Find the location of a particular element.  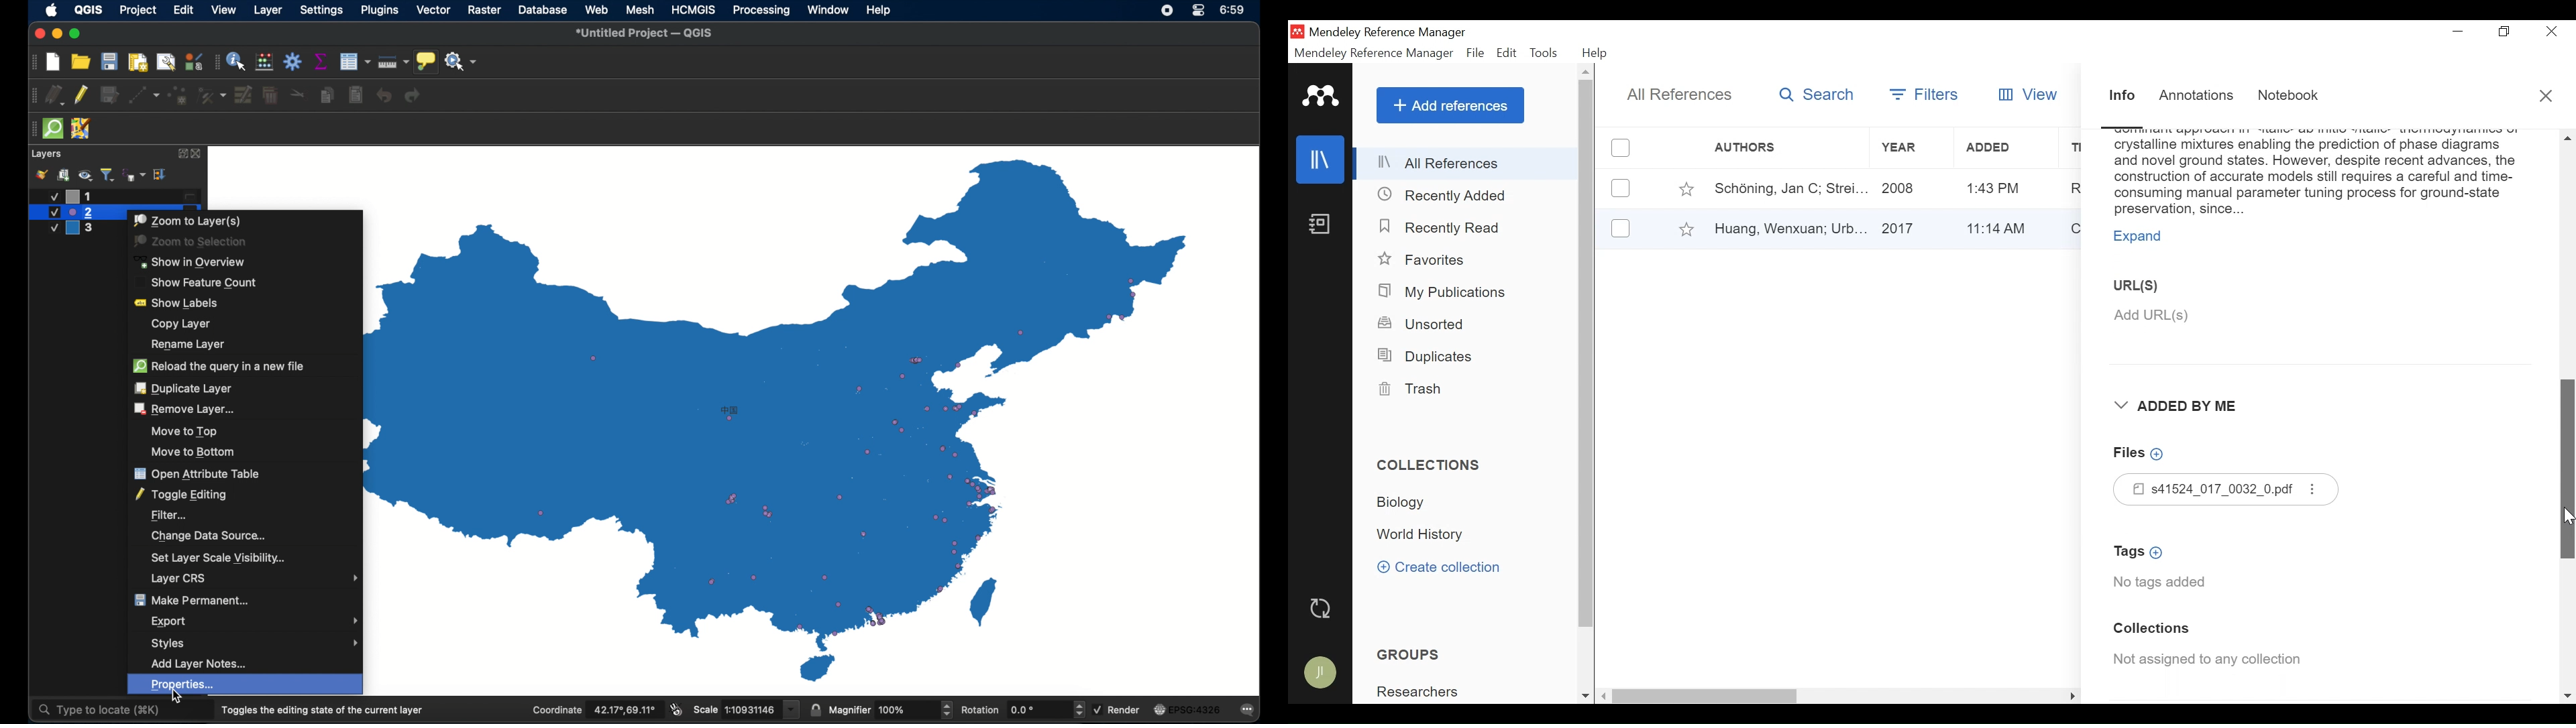

toggle editing is located at coordinates (185, 495).